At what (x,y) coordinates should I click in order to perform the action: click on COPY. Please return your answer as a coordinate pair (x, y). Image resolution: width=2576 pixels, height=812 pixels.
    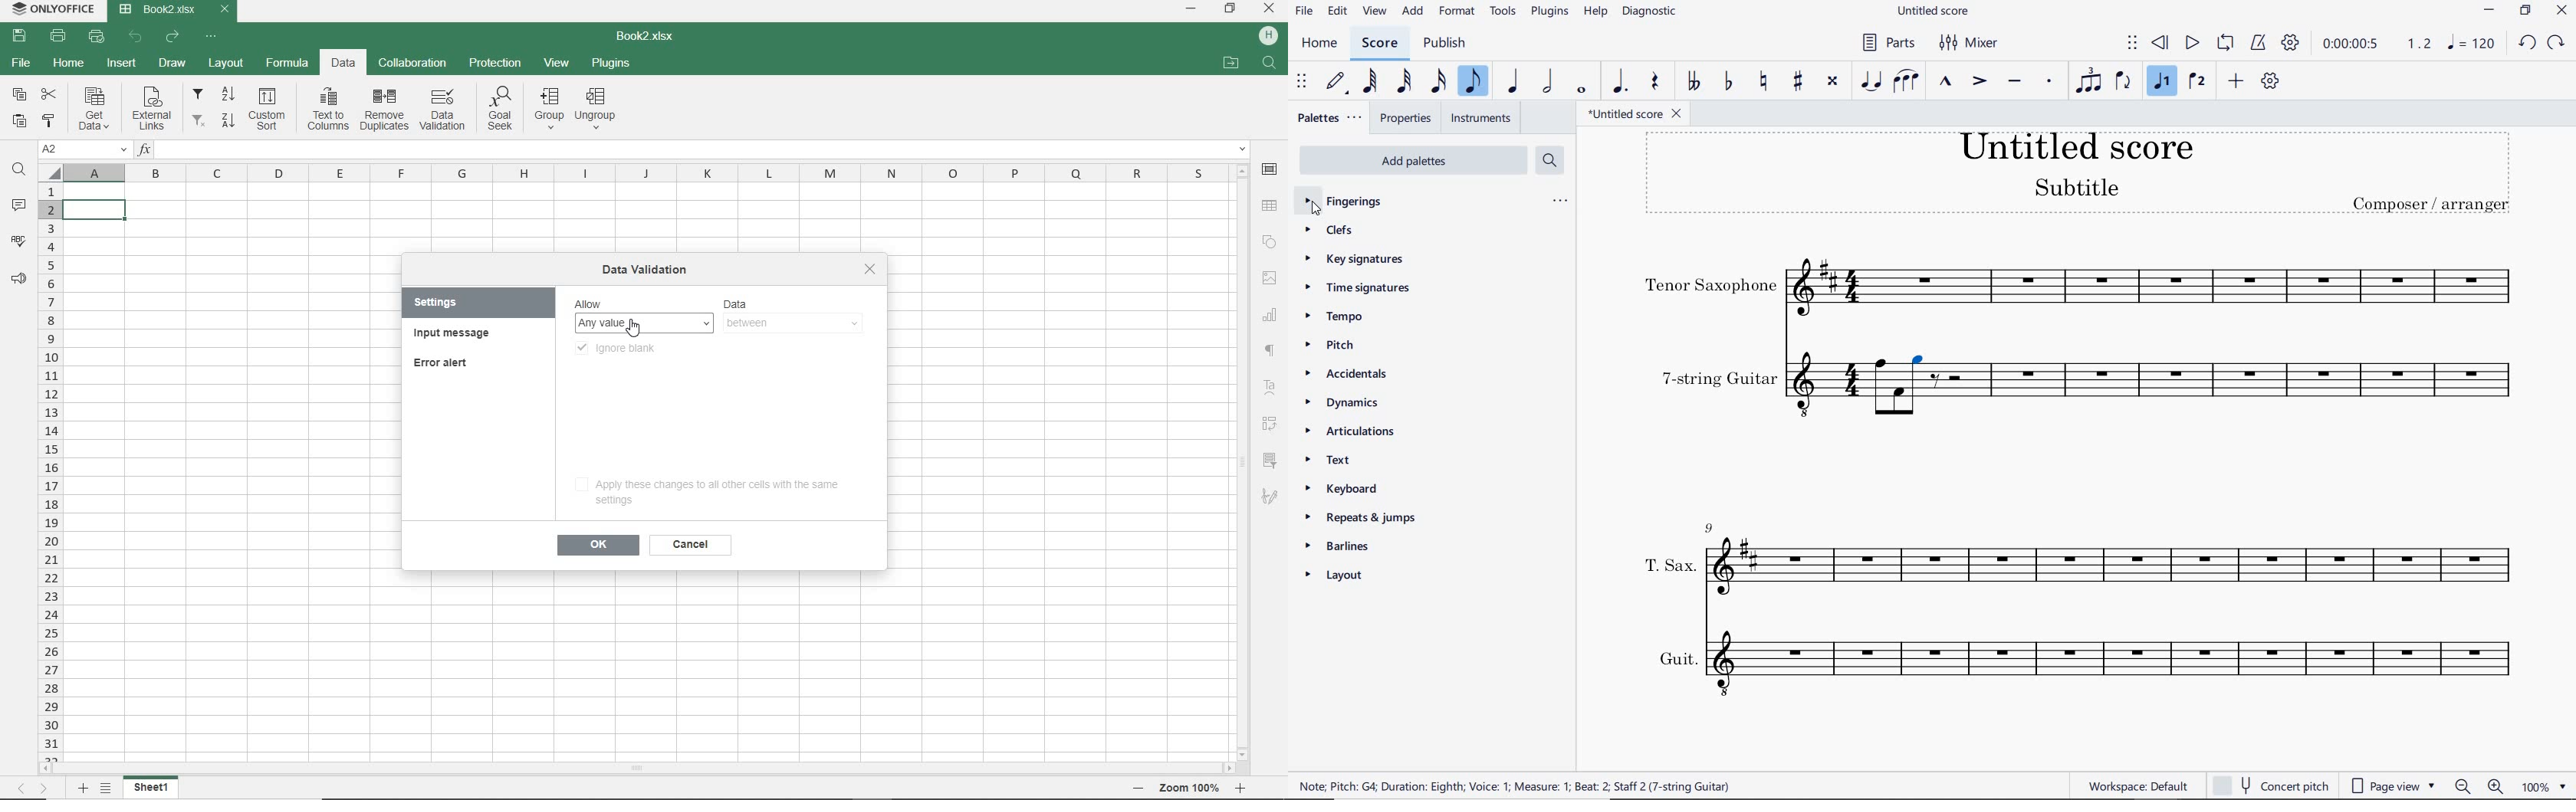
    Looking at the image, I should click on (18, 96).